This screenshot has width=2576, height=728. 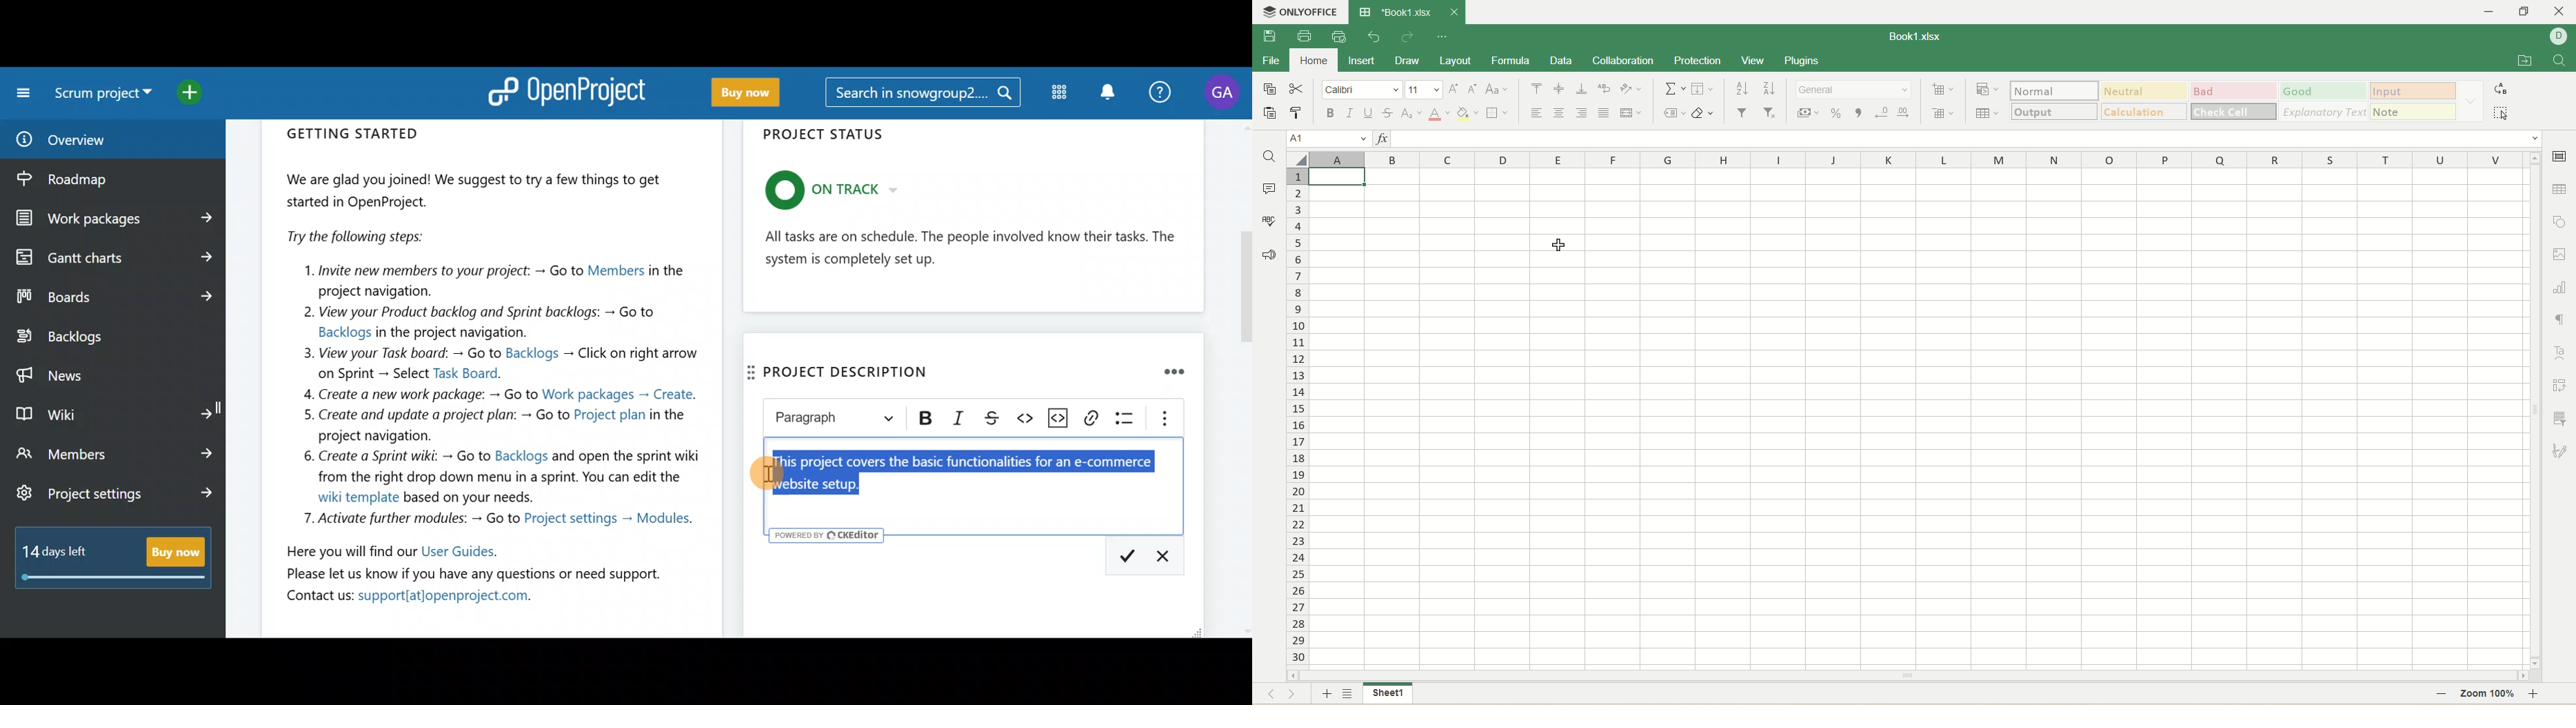 What do you see at coordinates (960, 416) in the screenshot?
I see `Italic` at bounding box center [960, 416].